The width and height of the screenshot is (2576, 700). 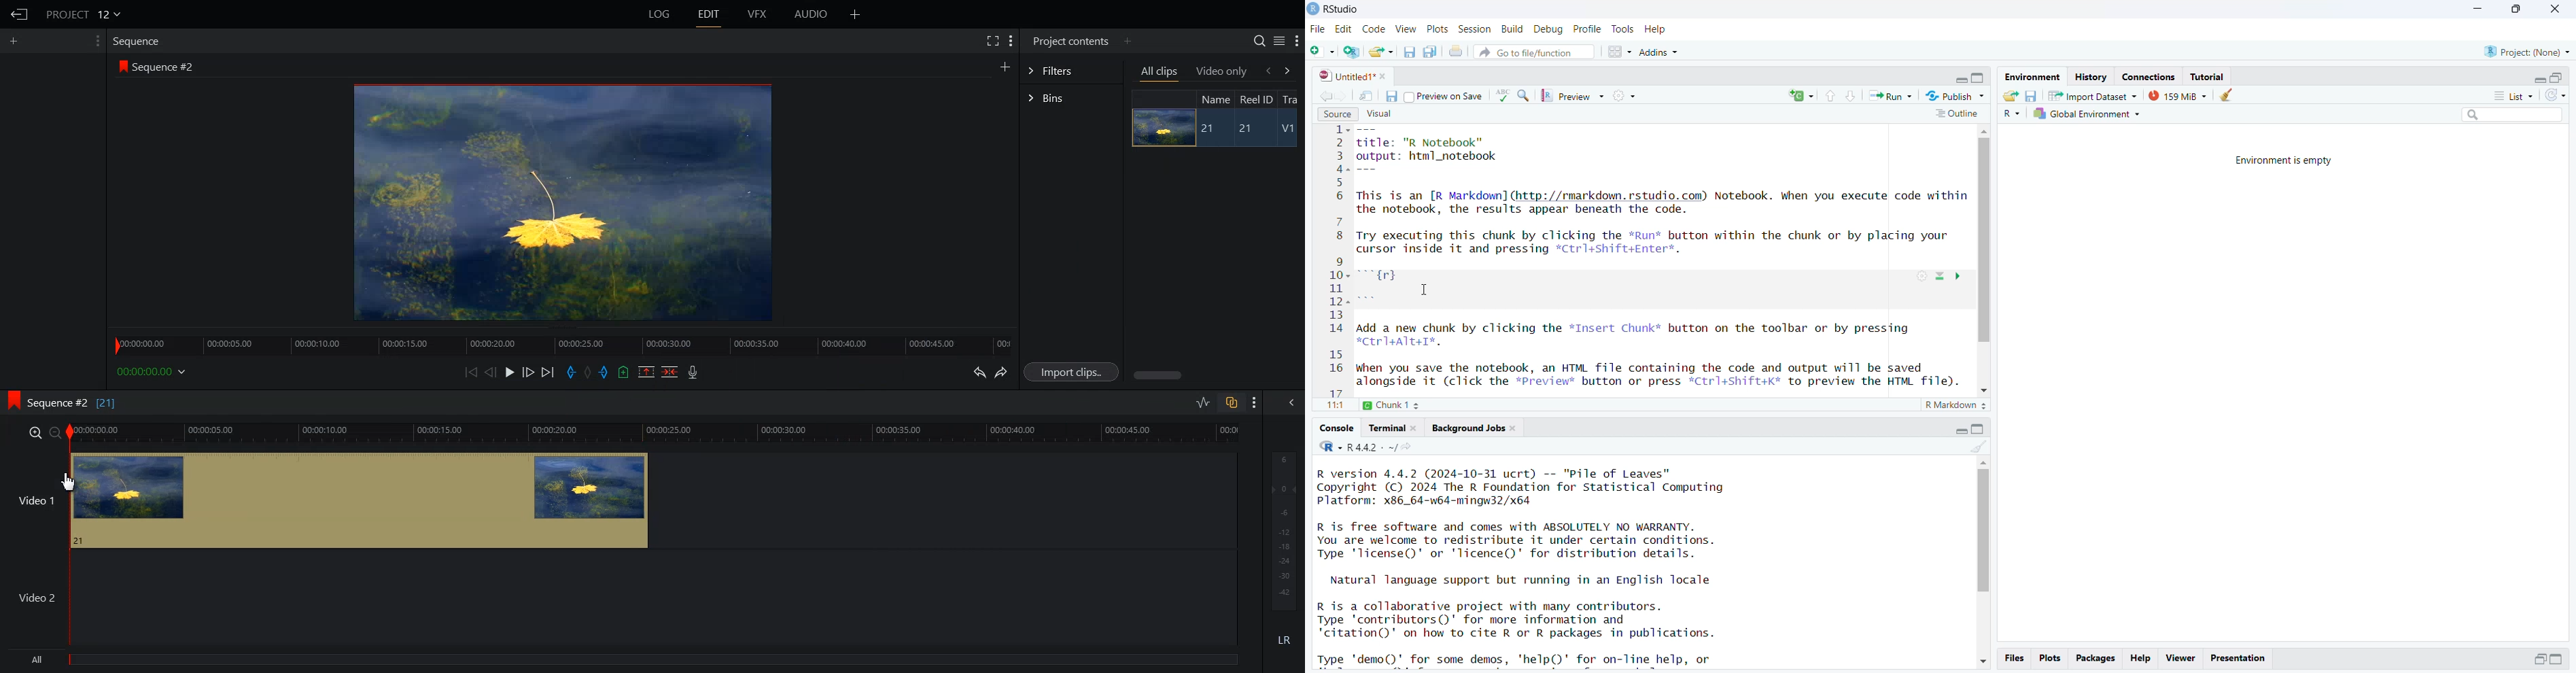 I want to click on expand, so click(x=2540, y=79).